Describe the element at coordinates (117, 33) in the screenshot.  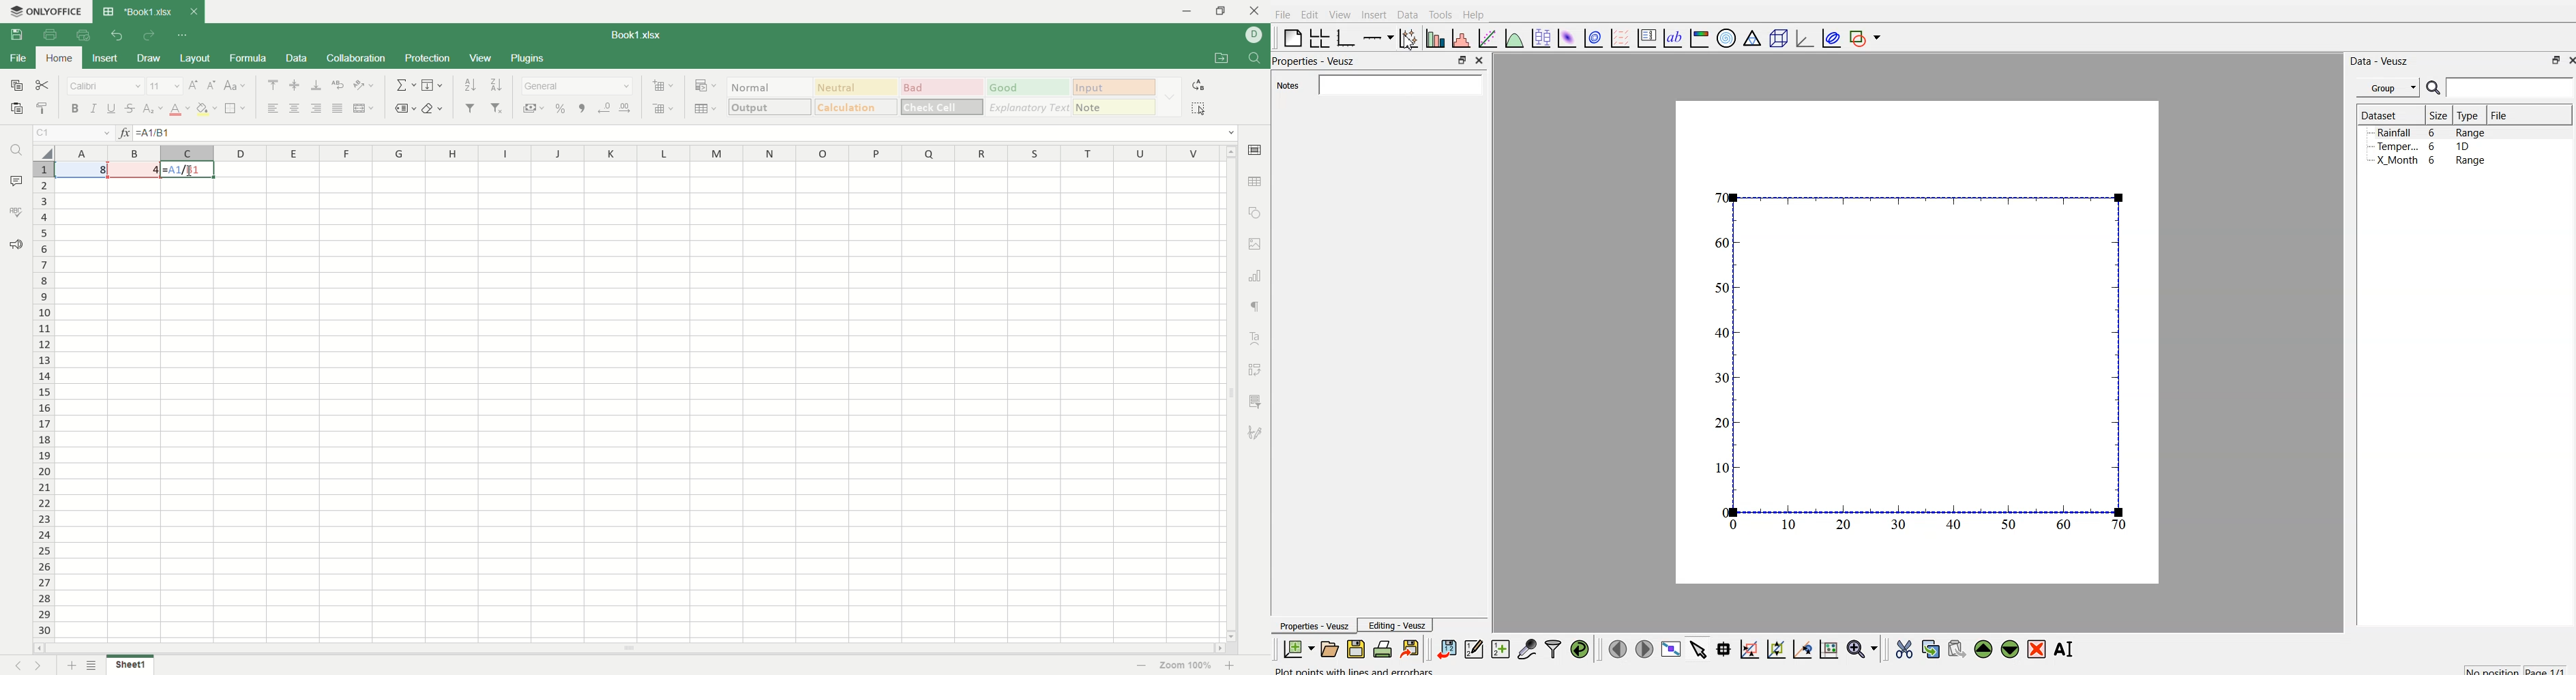
I see `undo` at that location.